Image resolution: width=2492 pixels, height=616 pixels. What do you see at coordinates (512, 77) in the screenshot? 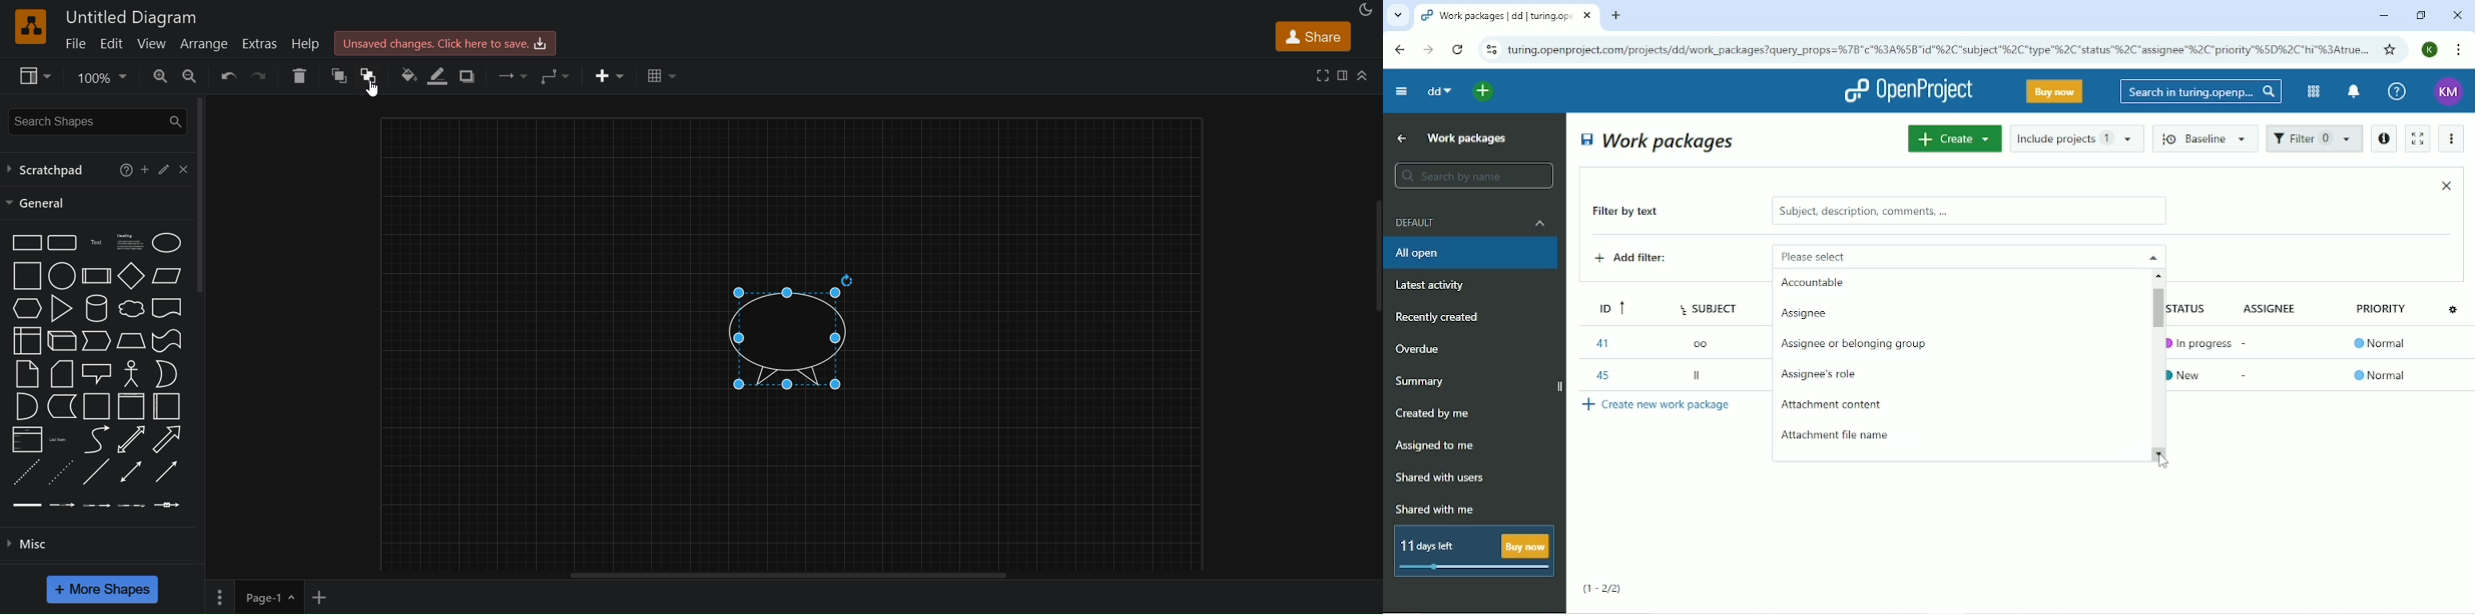
I see `connection` at bounding box center [512, 77].